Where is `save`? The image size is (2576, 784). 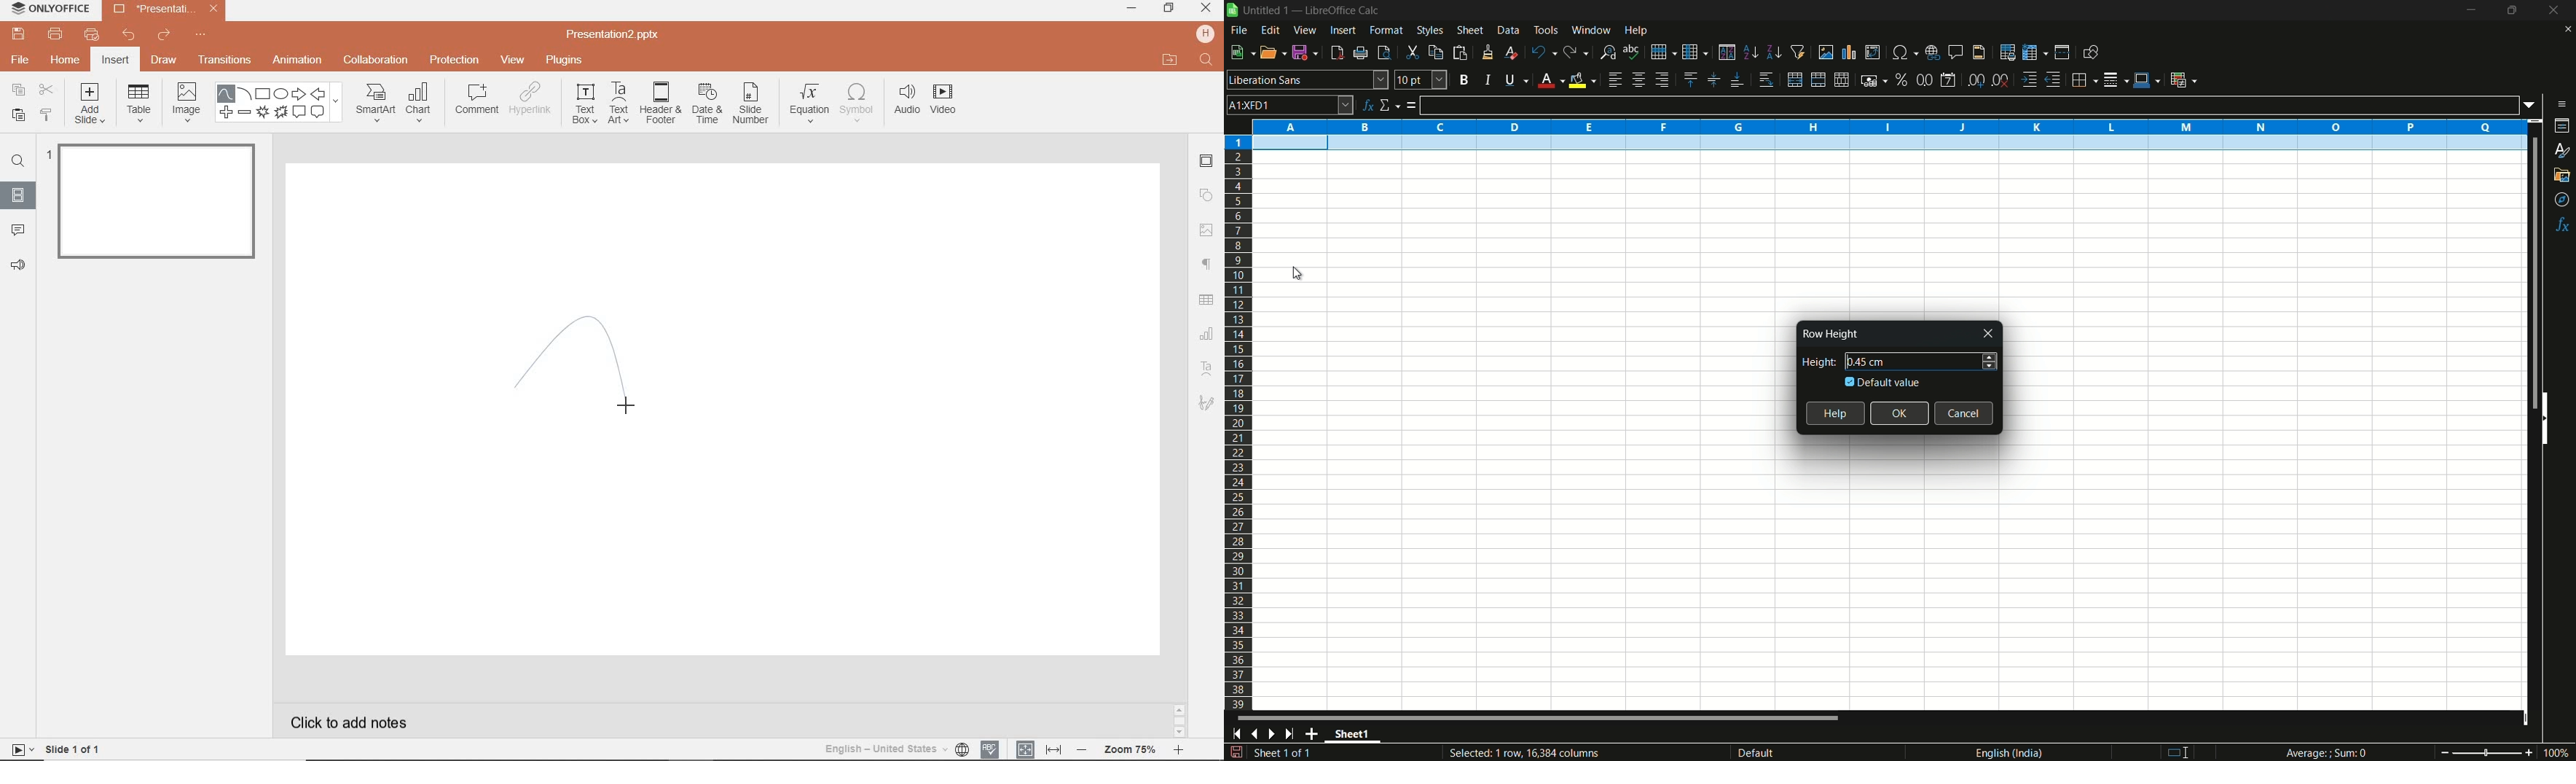 save is located at coordinates (1306, 53).